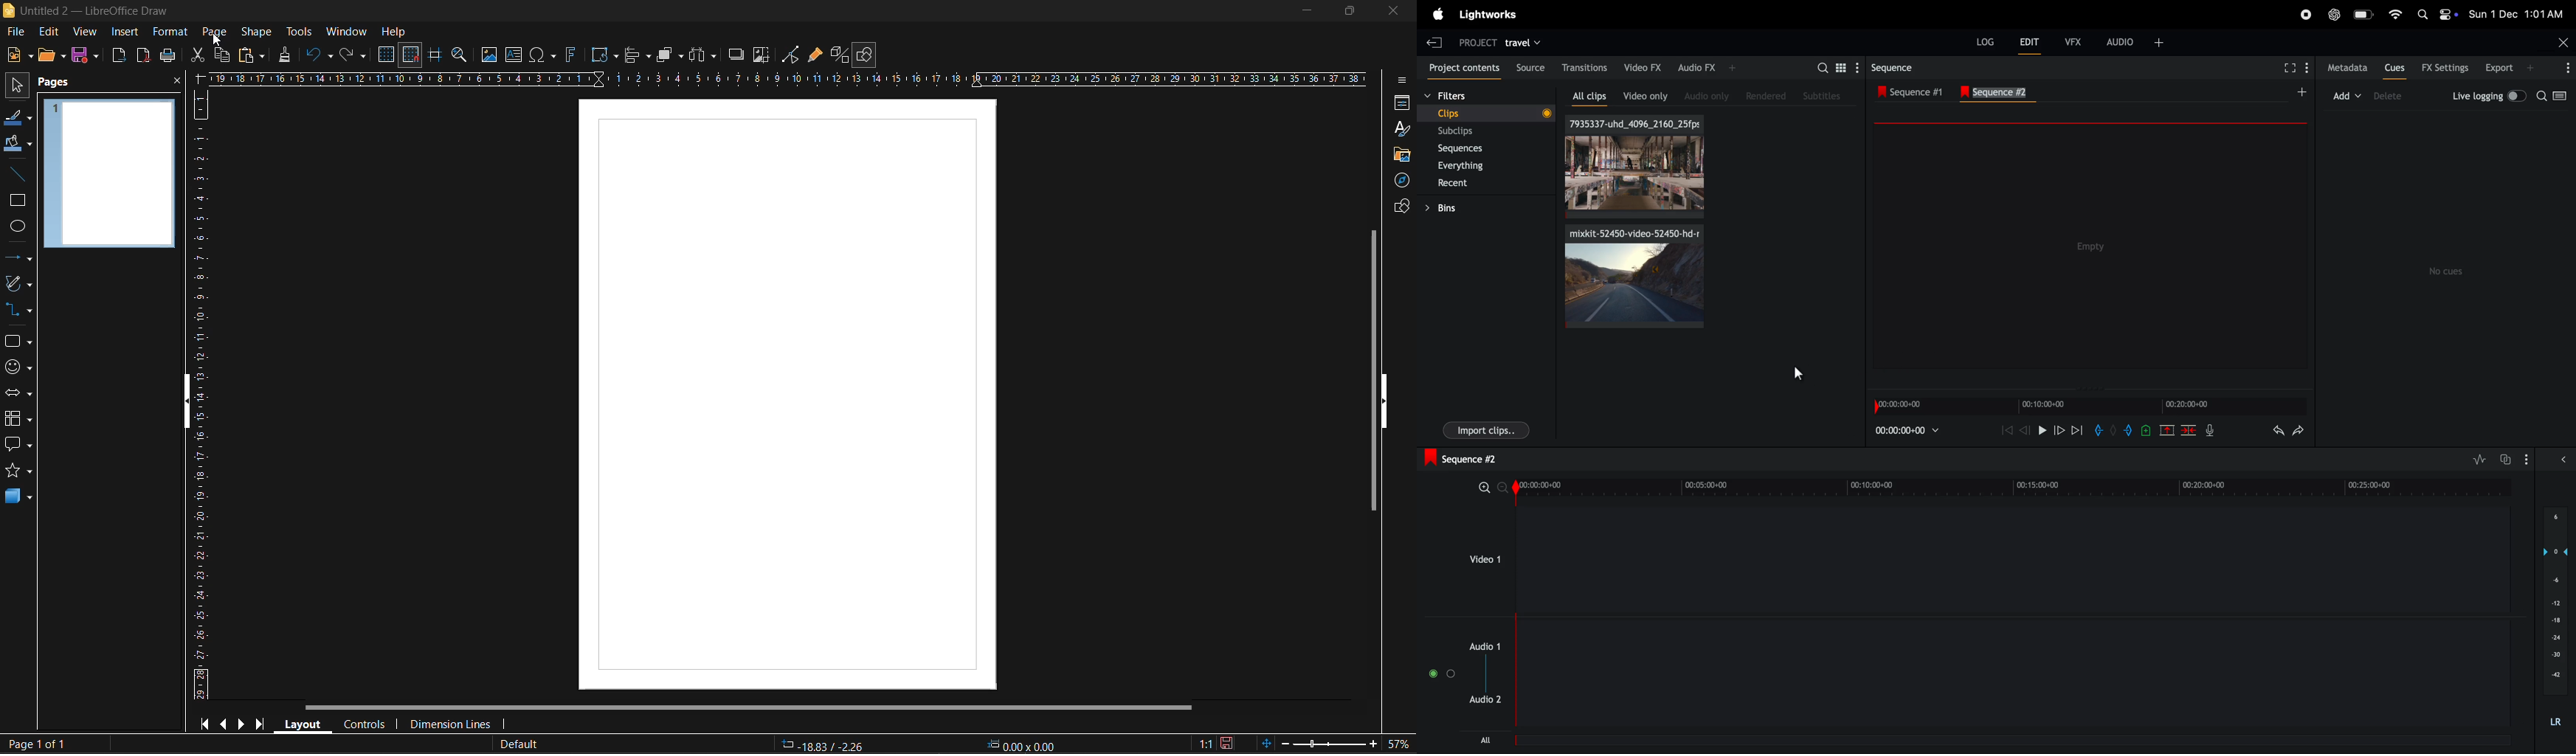  I want to click on click to save, so click(1226, 743).